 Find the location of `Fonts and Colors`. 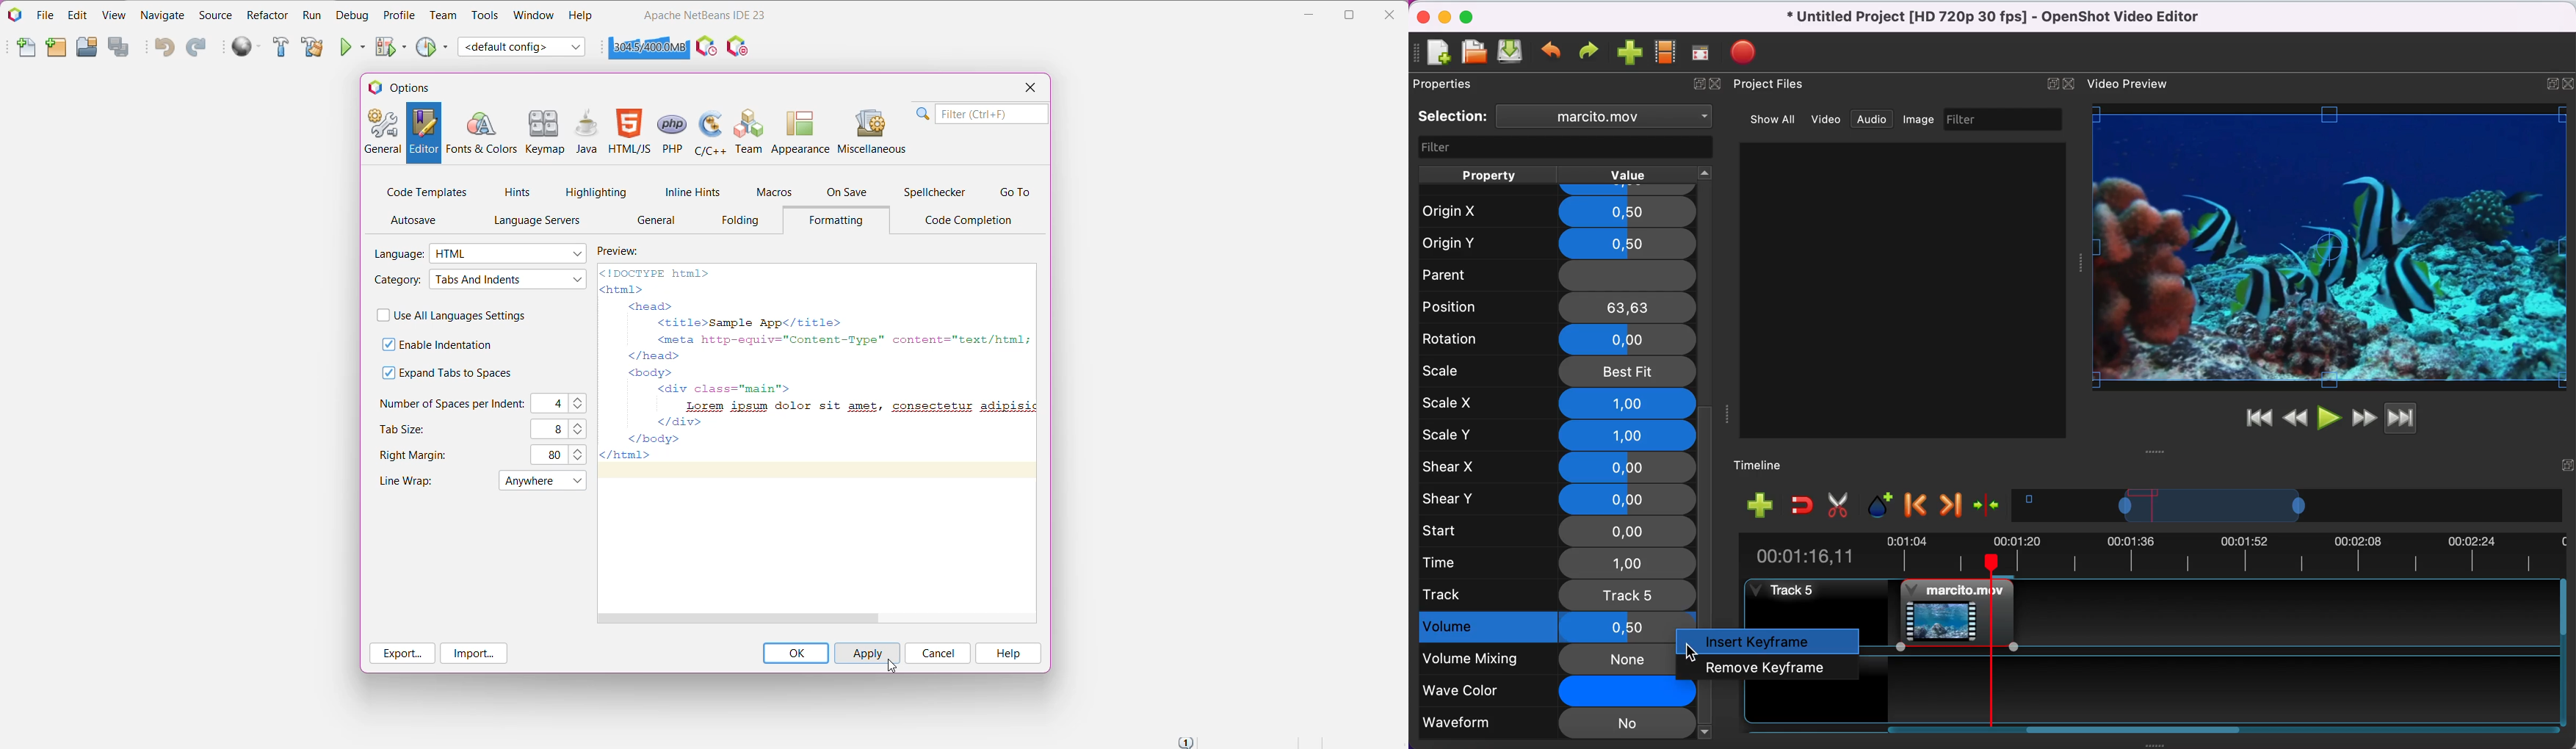

Fonts and Colors is located at coordinates (481, 133).